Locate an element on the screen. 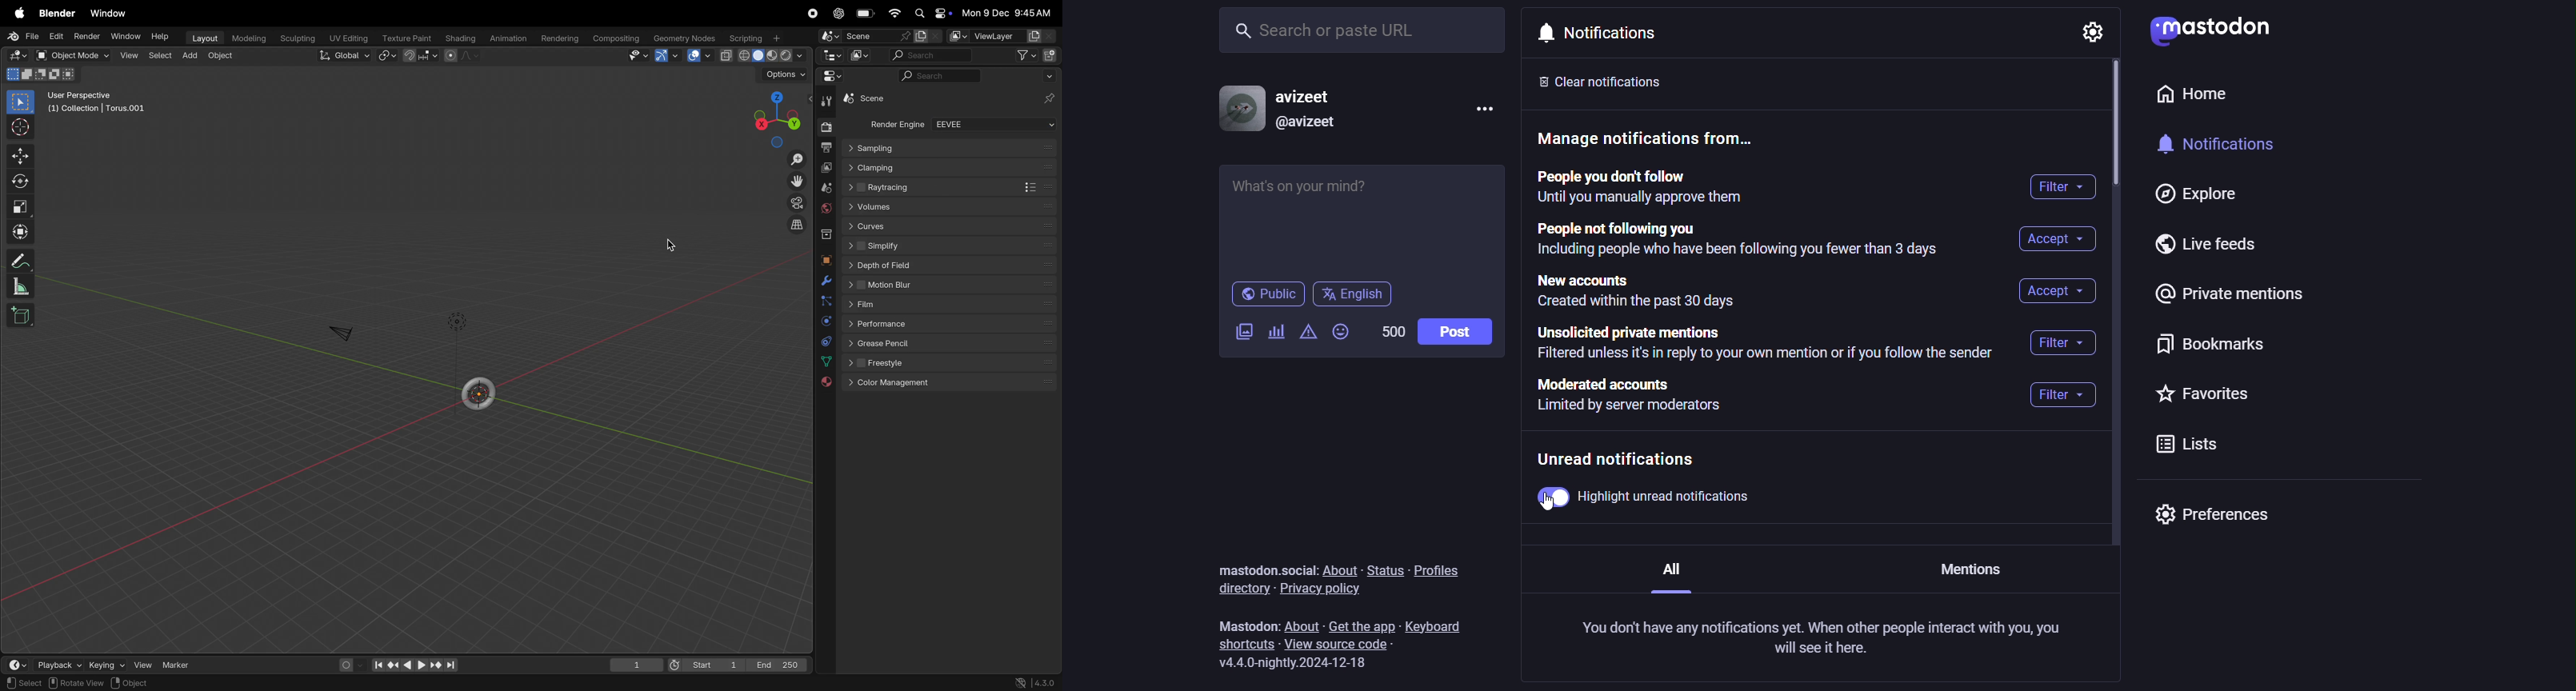 The width and height of the screenshot is (2576, 700). transform pviot is located at coordinates (384, 58).